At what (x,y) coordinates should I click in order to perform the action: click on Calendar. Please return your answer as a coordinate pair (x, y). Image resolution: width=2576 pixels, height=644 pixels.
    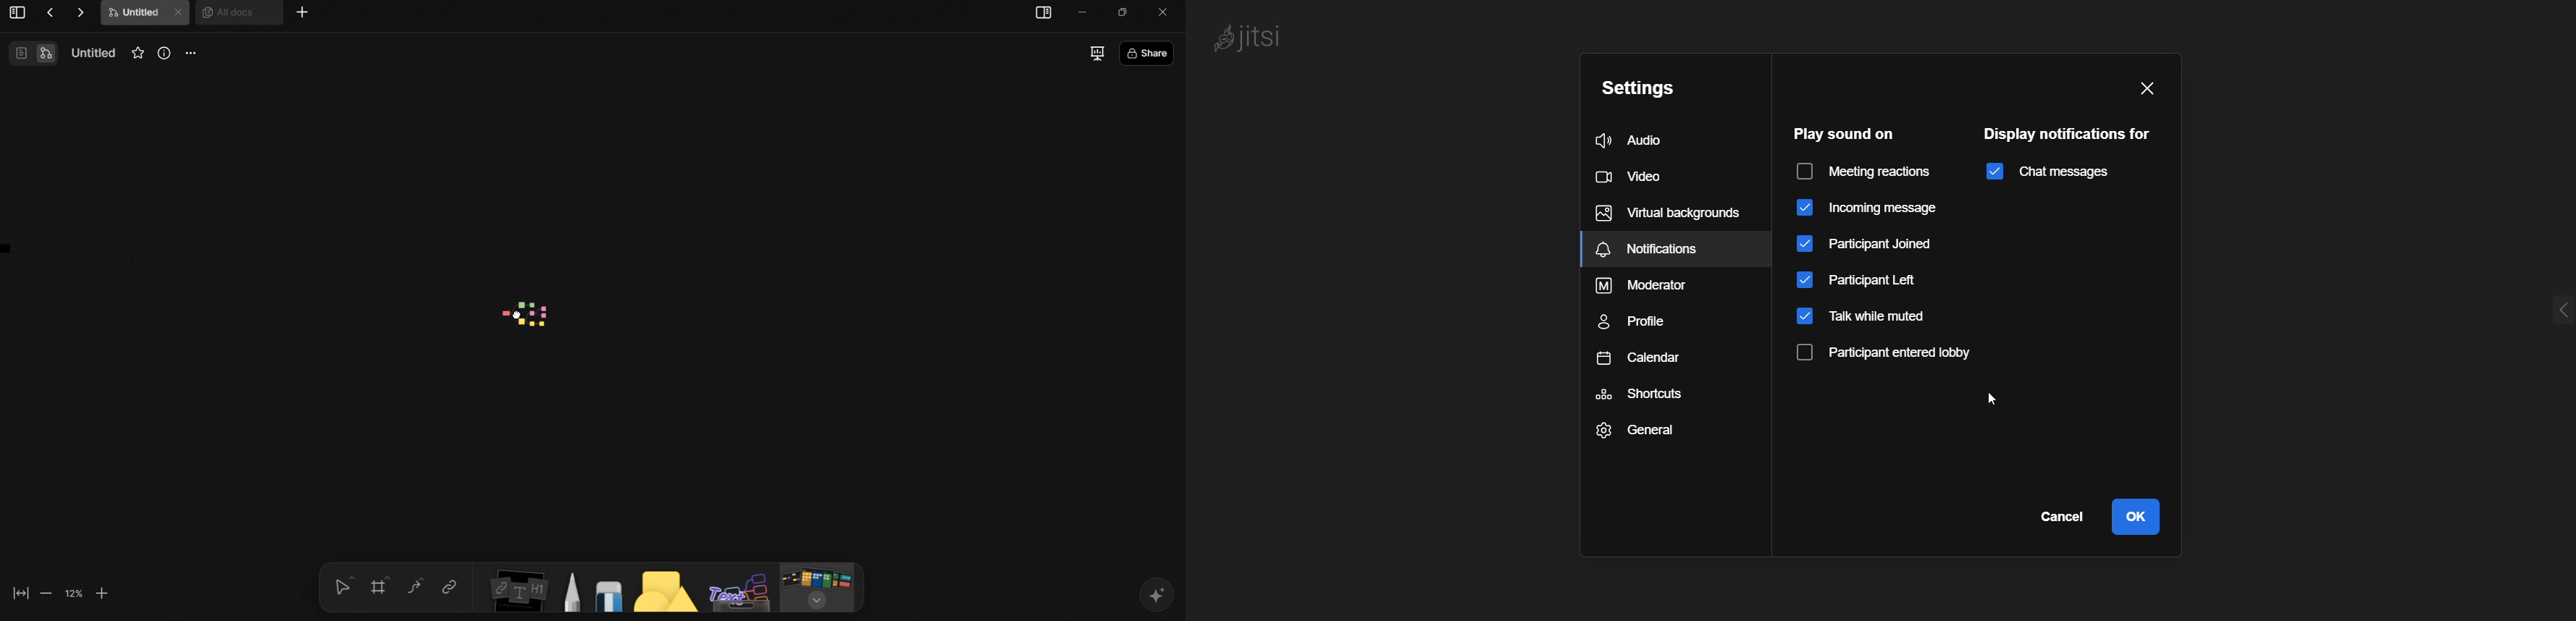
    Looking at the image, I should click on (1642, 357).